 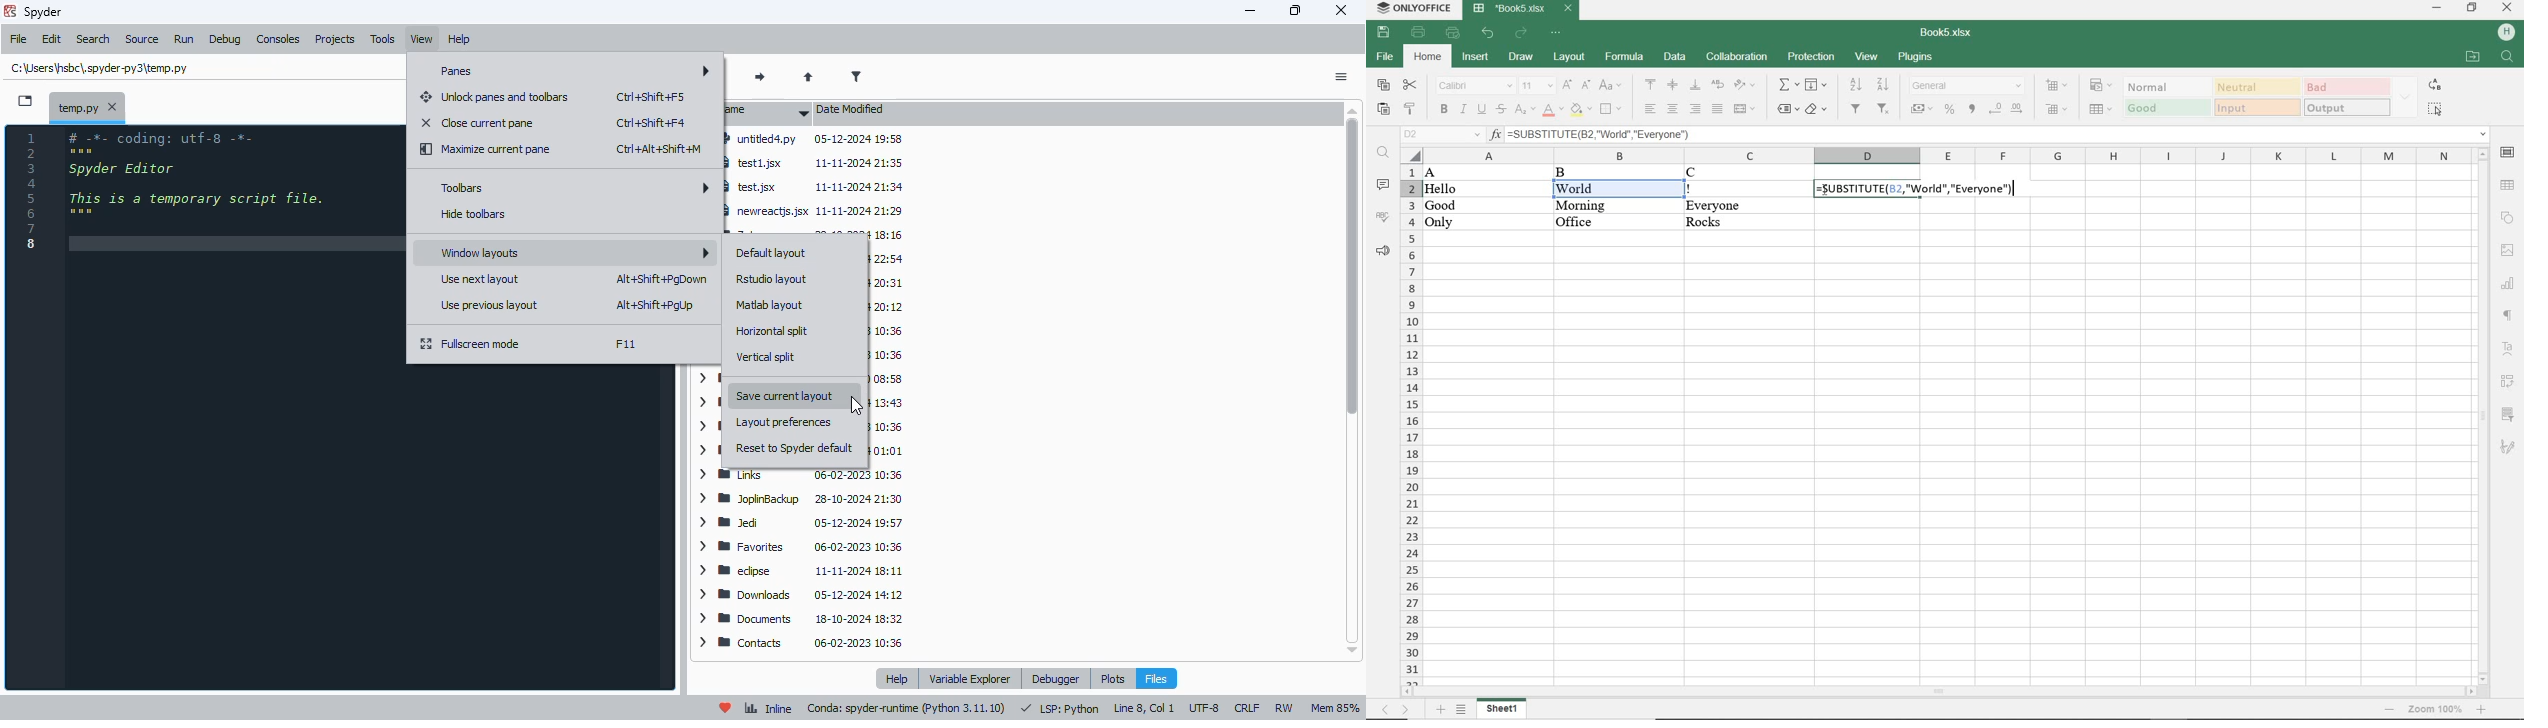 What do you see at coordinates (1923, 110) in the screenshot?
I see `accounting style` at bounding box center [1923, 110].